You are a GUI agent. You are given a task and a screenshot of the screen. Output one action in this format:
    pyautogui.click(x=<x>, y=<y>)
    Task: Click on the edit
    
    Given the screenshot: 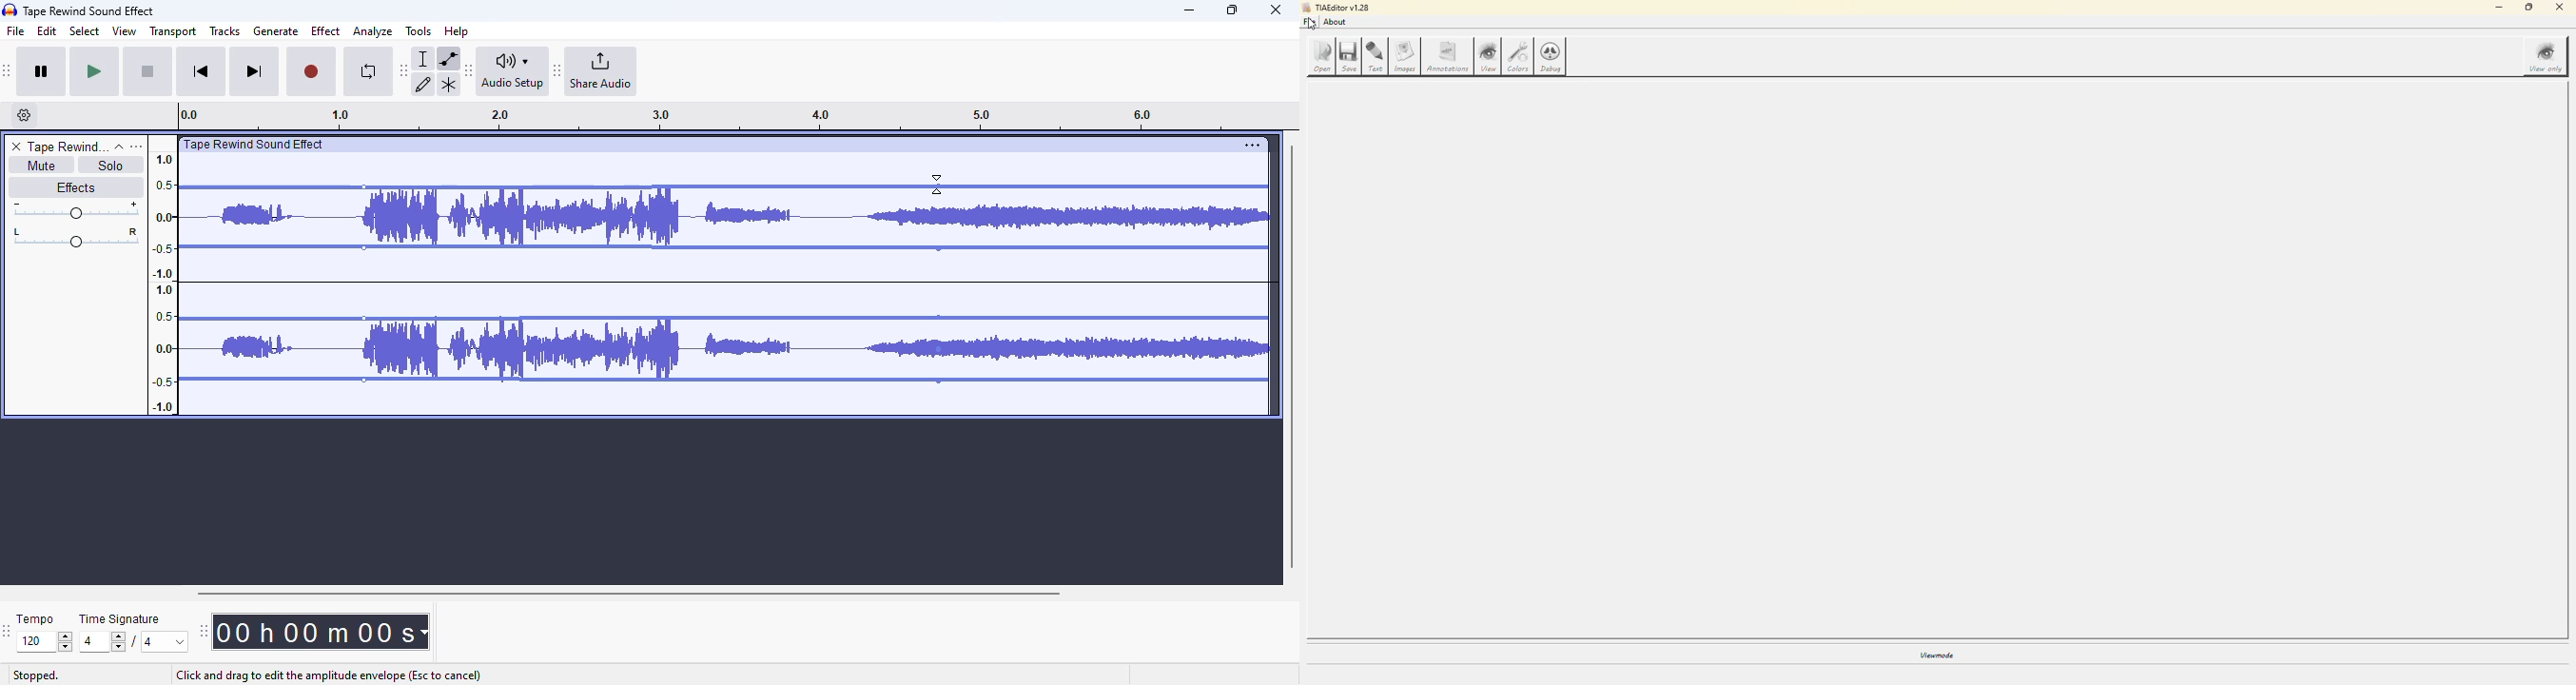 What is the action you would take?
    pyautogui.click(x=48, y=31)
    